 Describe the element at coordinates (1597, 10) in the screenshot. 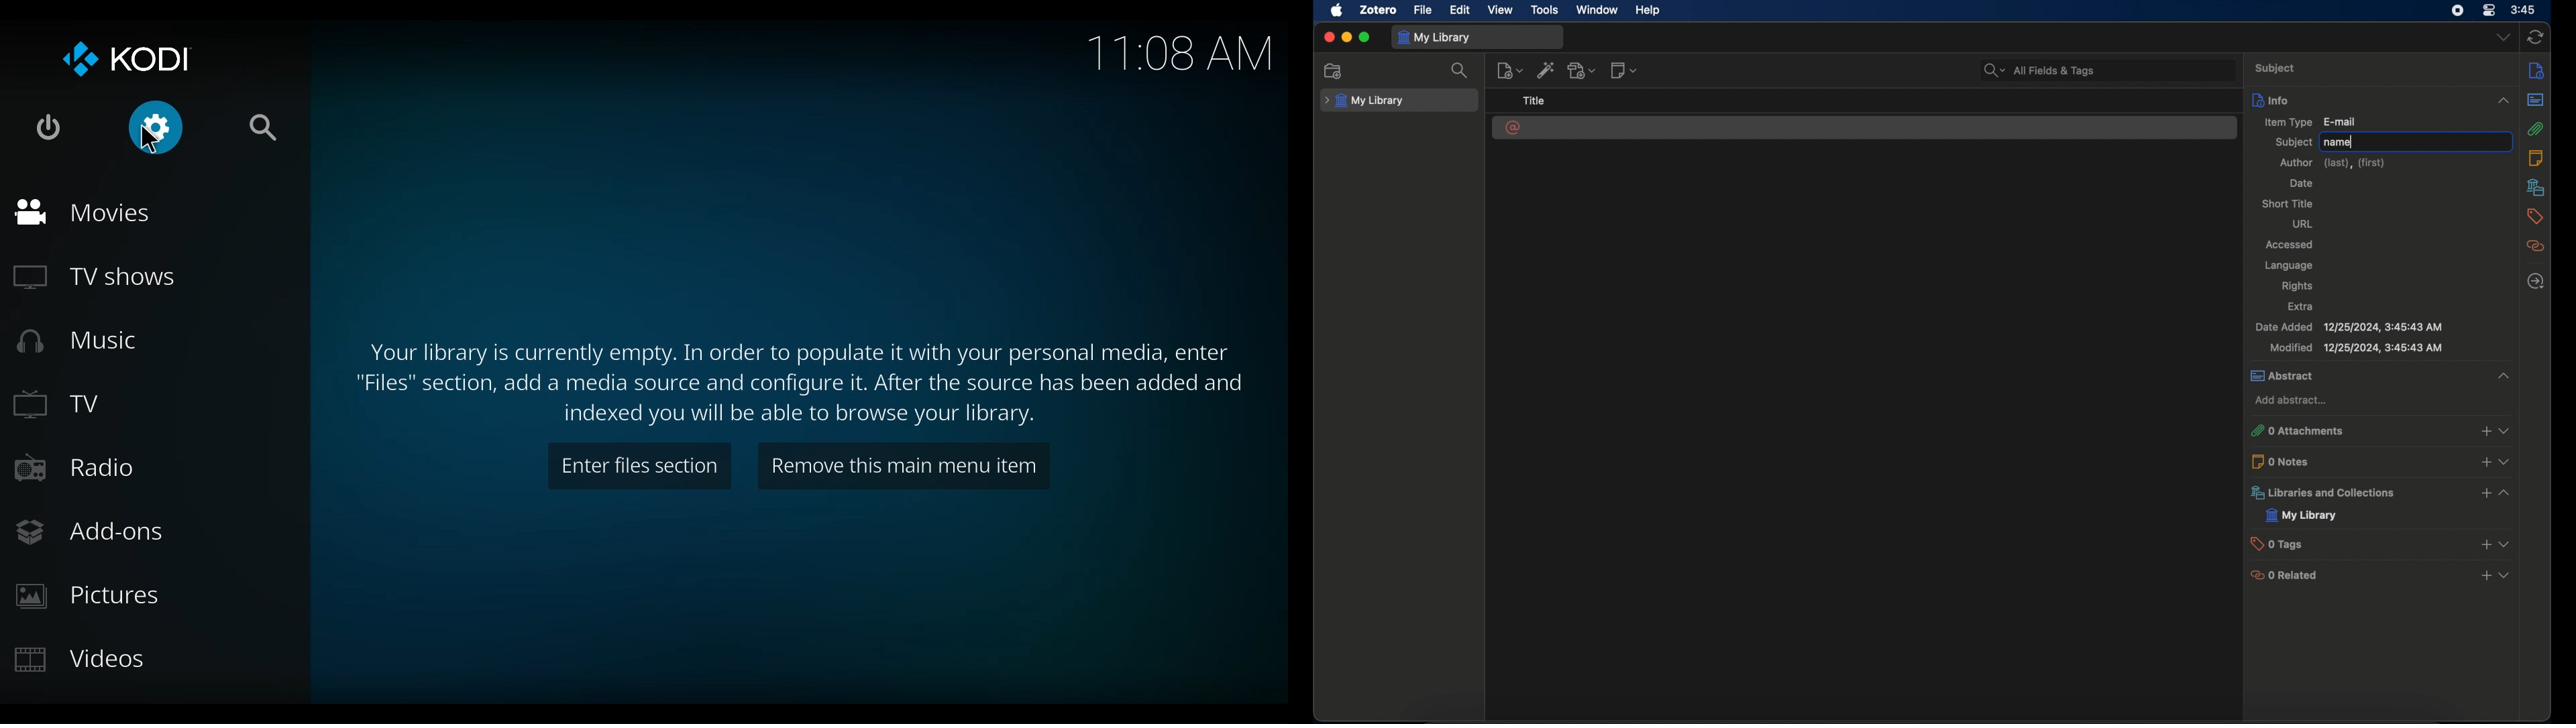

I see `window` at that location.